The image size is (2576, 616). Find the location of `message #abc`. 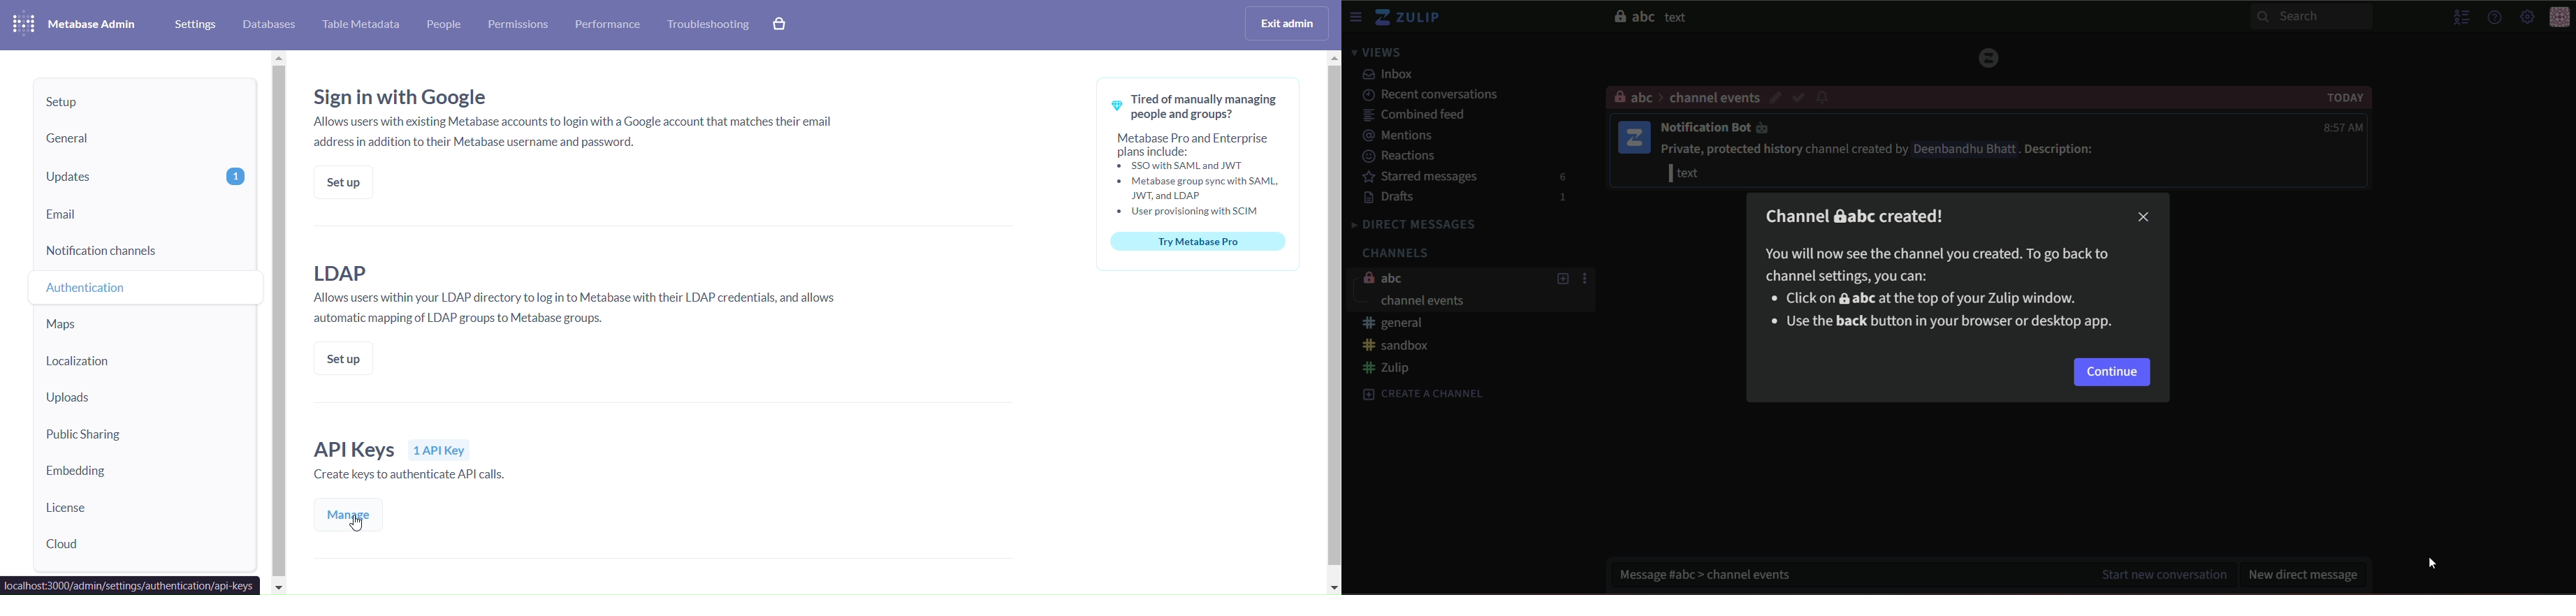

message #abc is located at coordinates (1925, 575).